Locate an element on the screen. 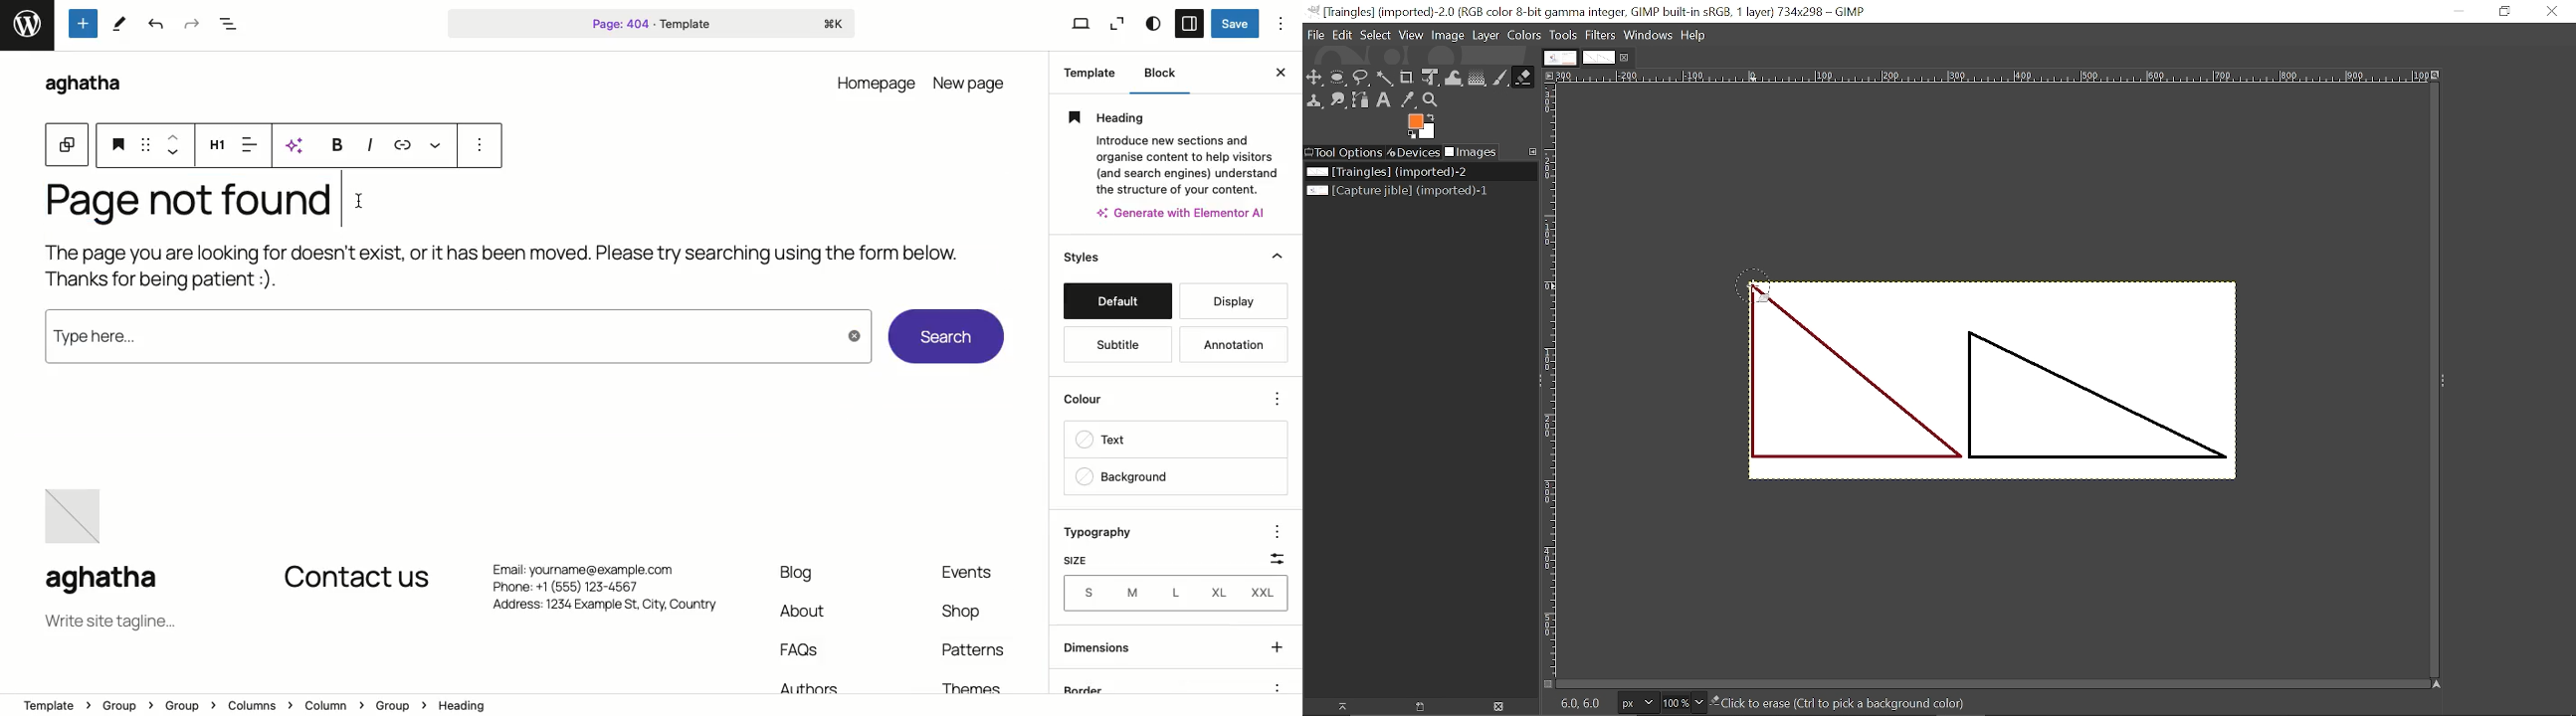 The height and width of the screenshot is (728, 2576).  is located at coordinates (1190, 212).